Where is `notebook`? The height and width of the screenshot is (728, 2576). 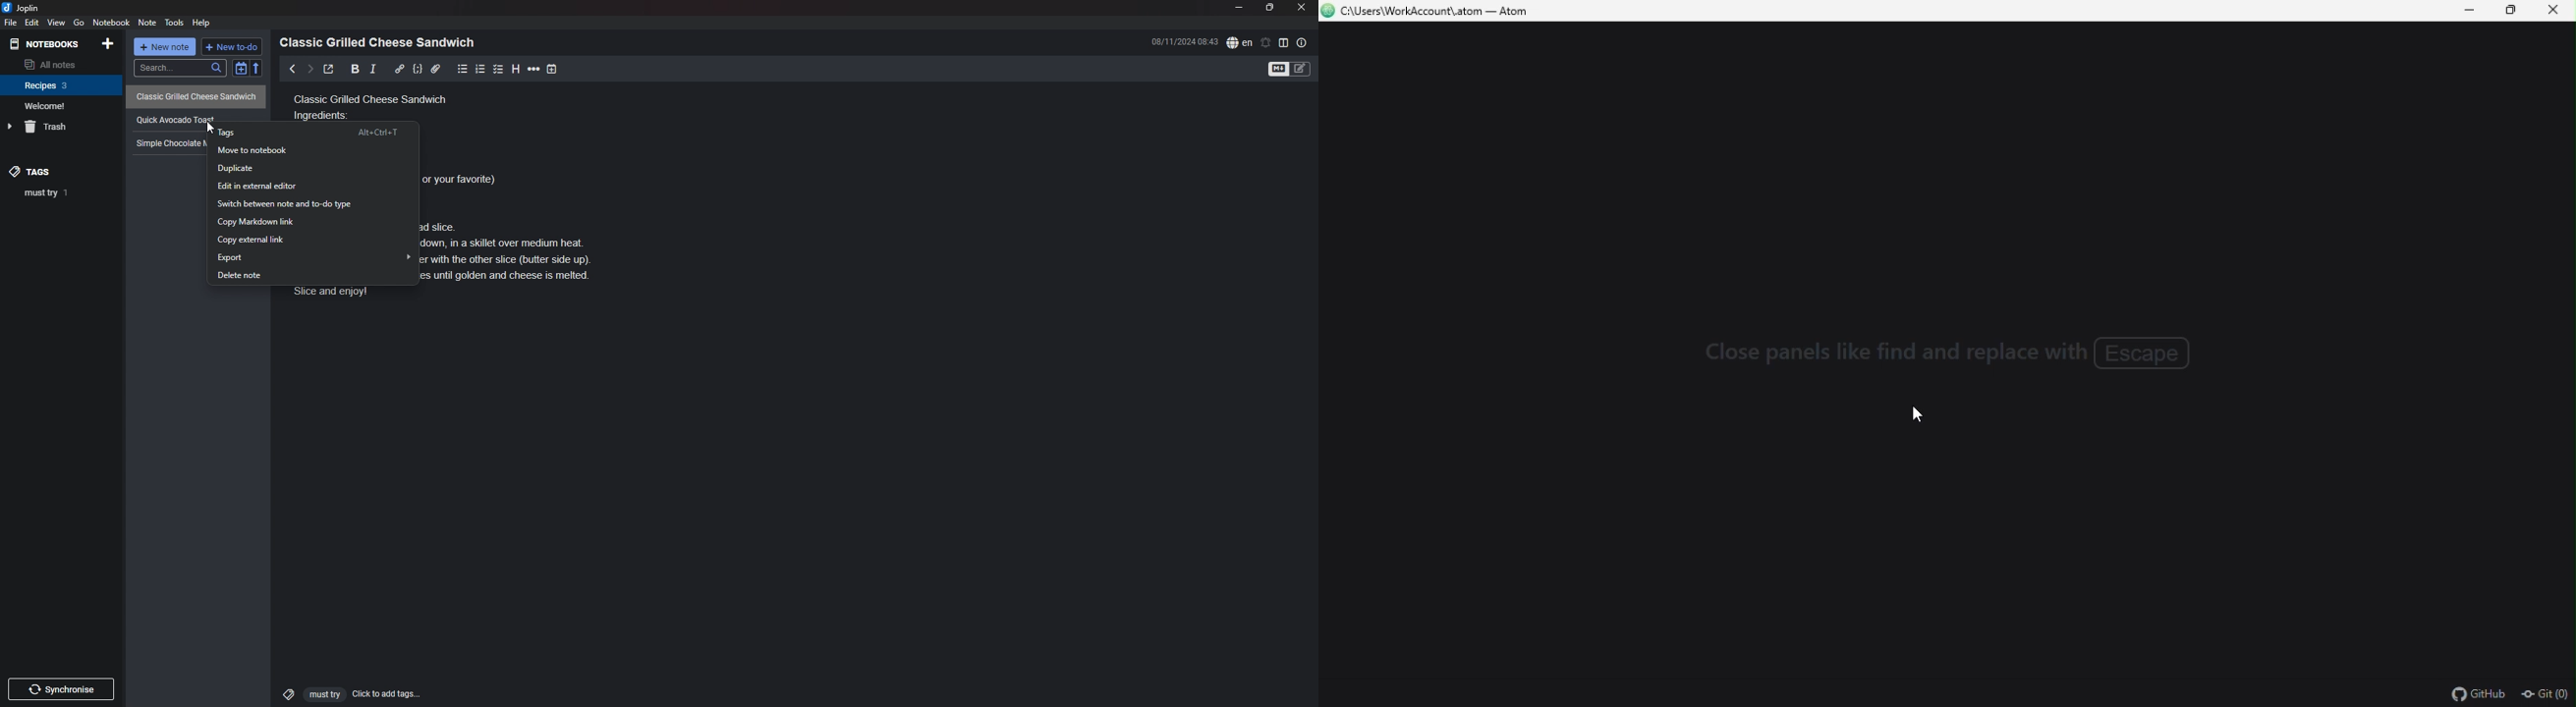
notebook is located at coordinates (62, 84).